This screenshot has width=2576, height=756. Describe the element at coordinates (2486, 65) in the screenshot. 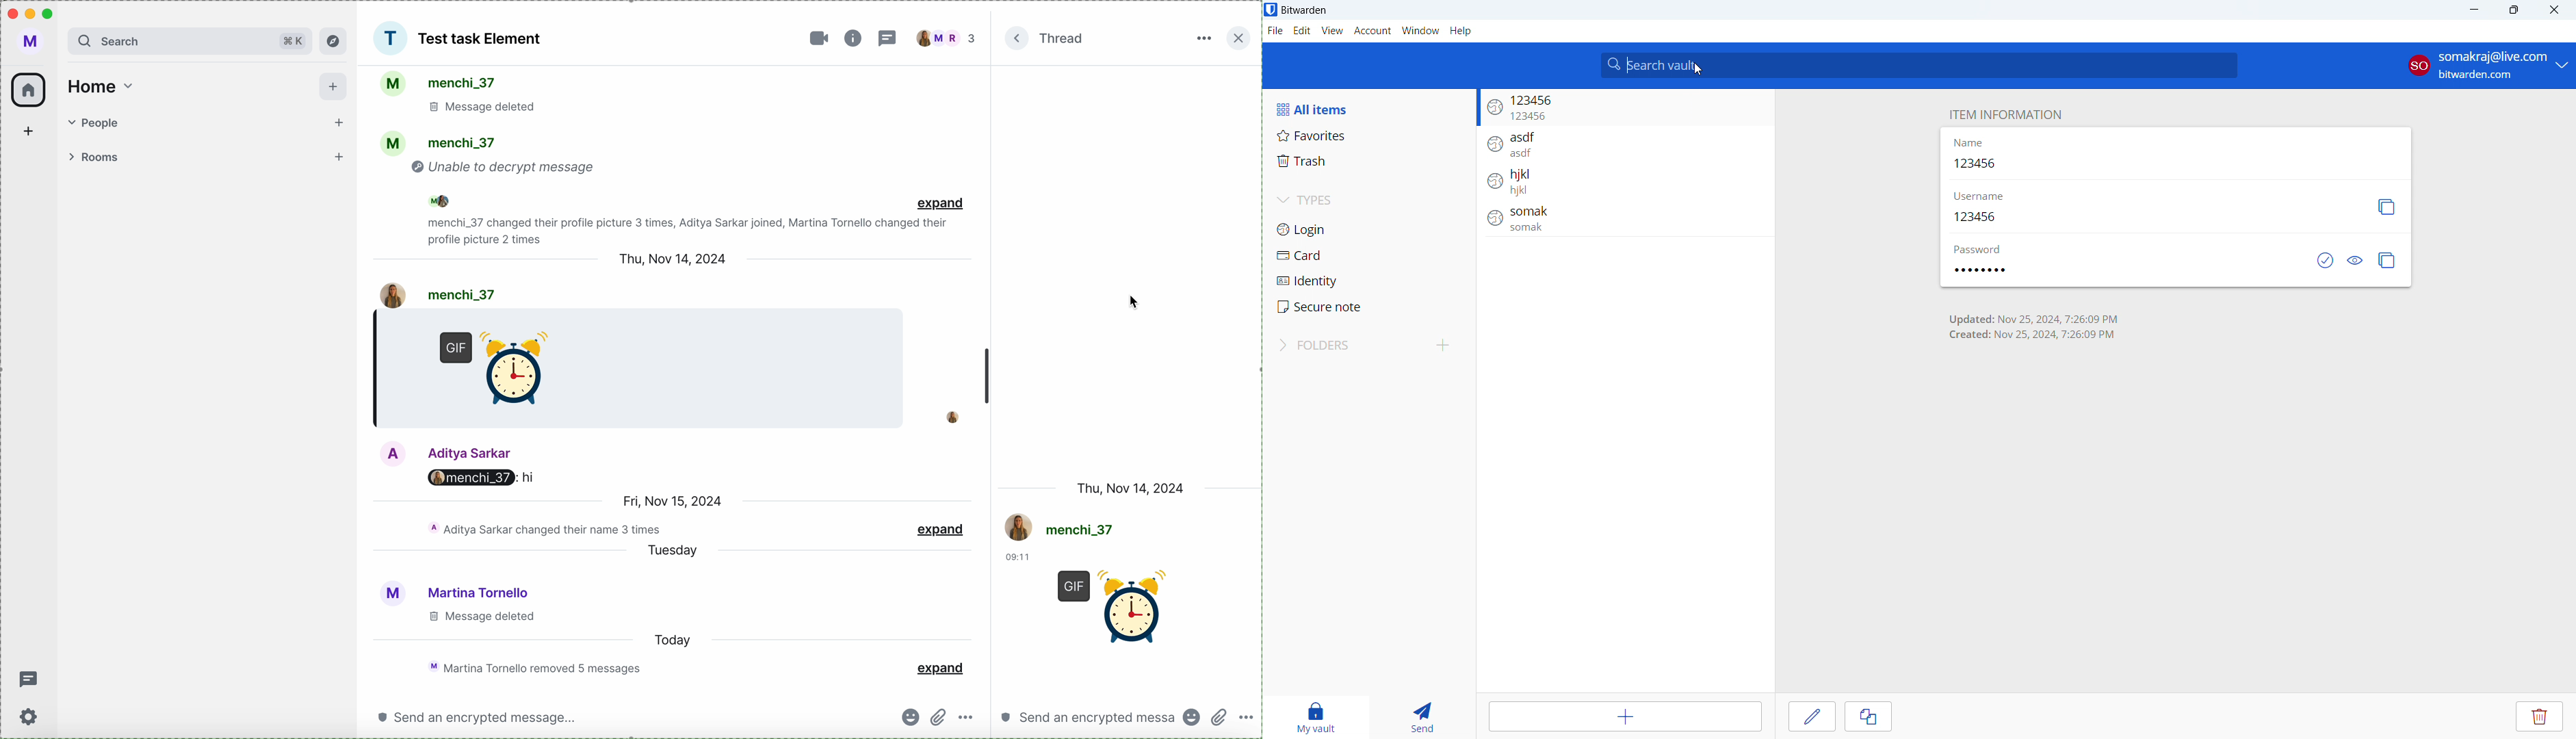

I see `account` at that location.